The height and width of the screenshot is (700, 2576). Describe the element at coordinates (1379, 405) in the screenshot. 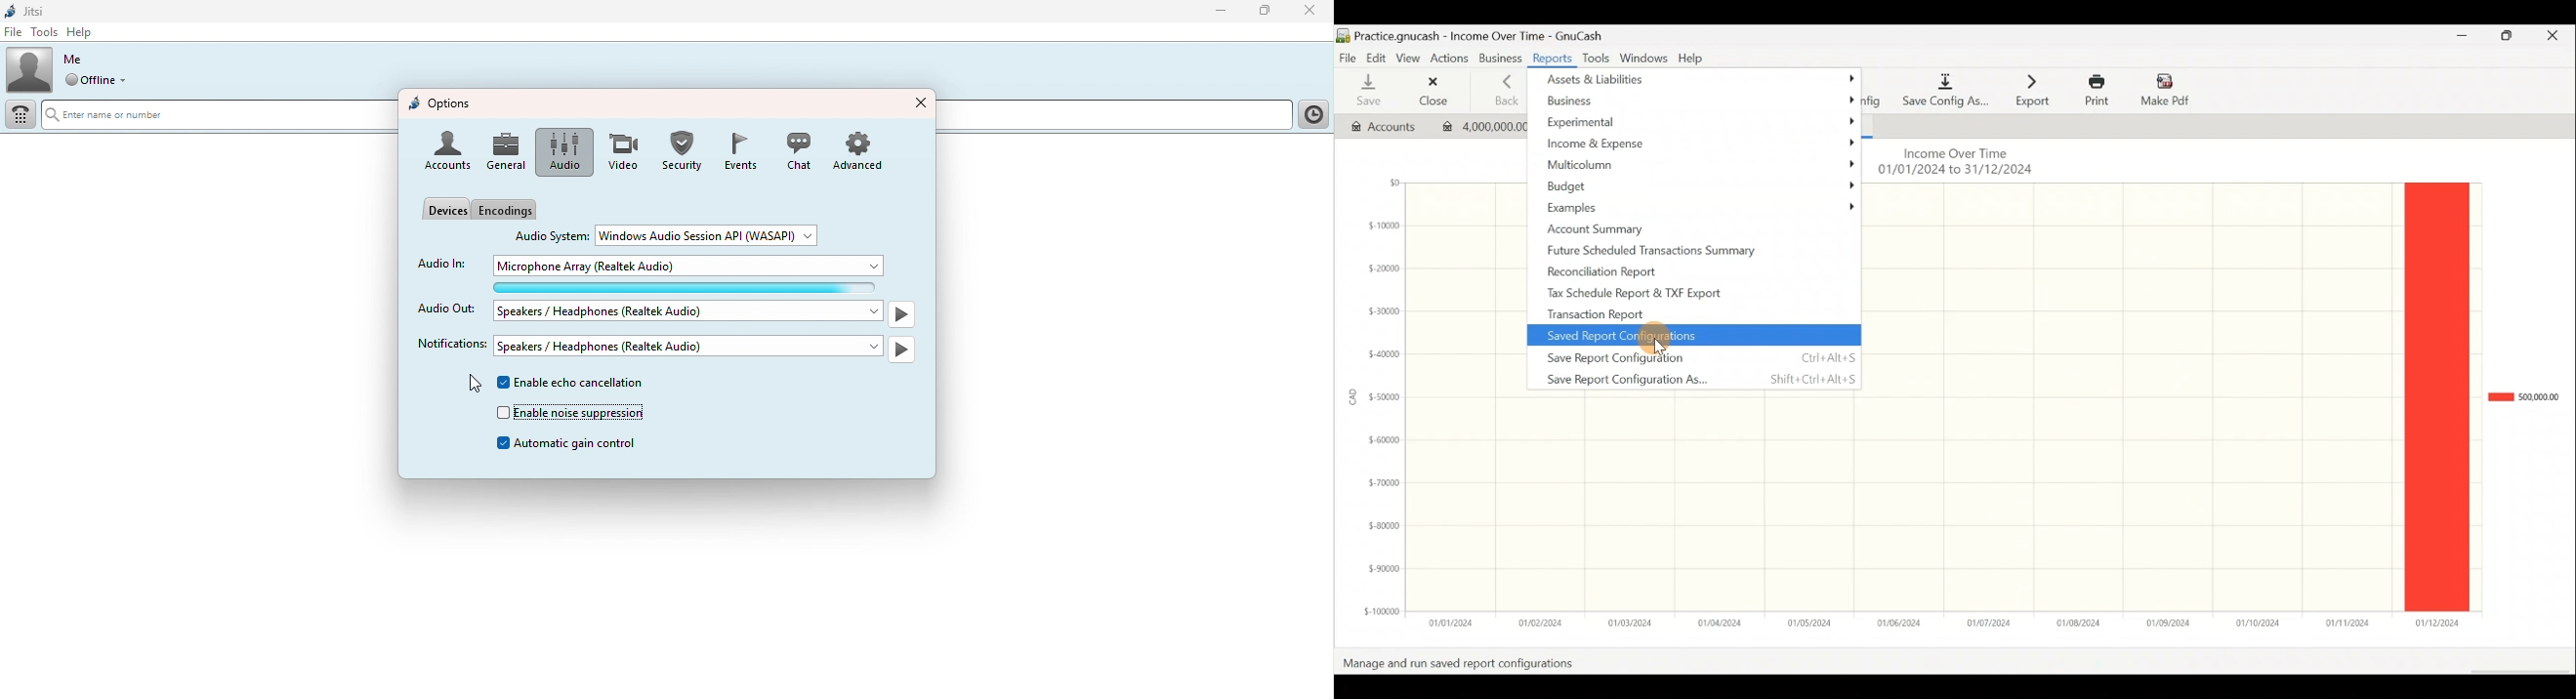

I see `y-axis (amount in CAD)` at that location.